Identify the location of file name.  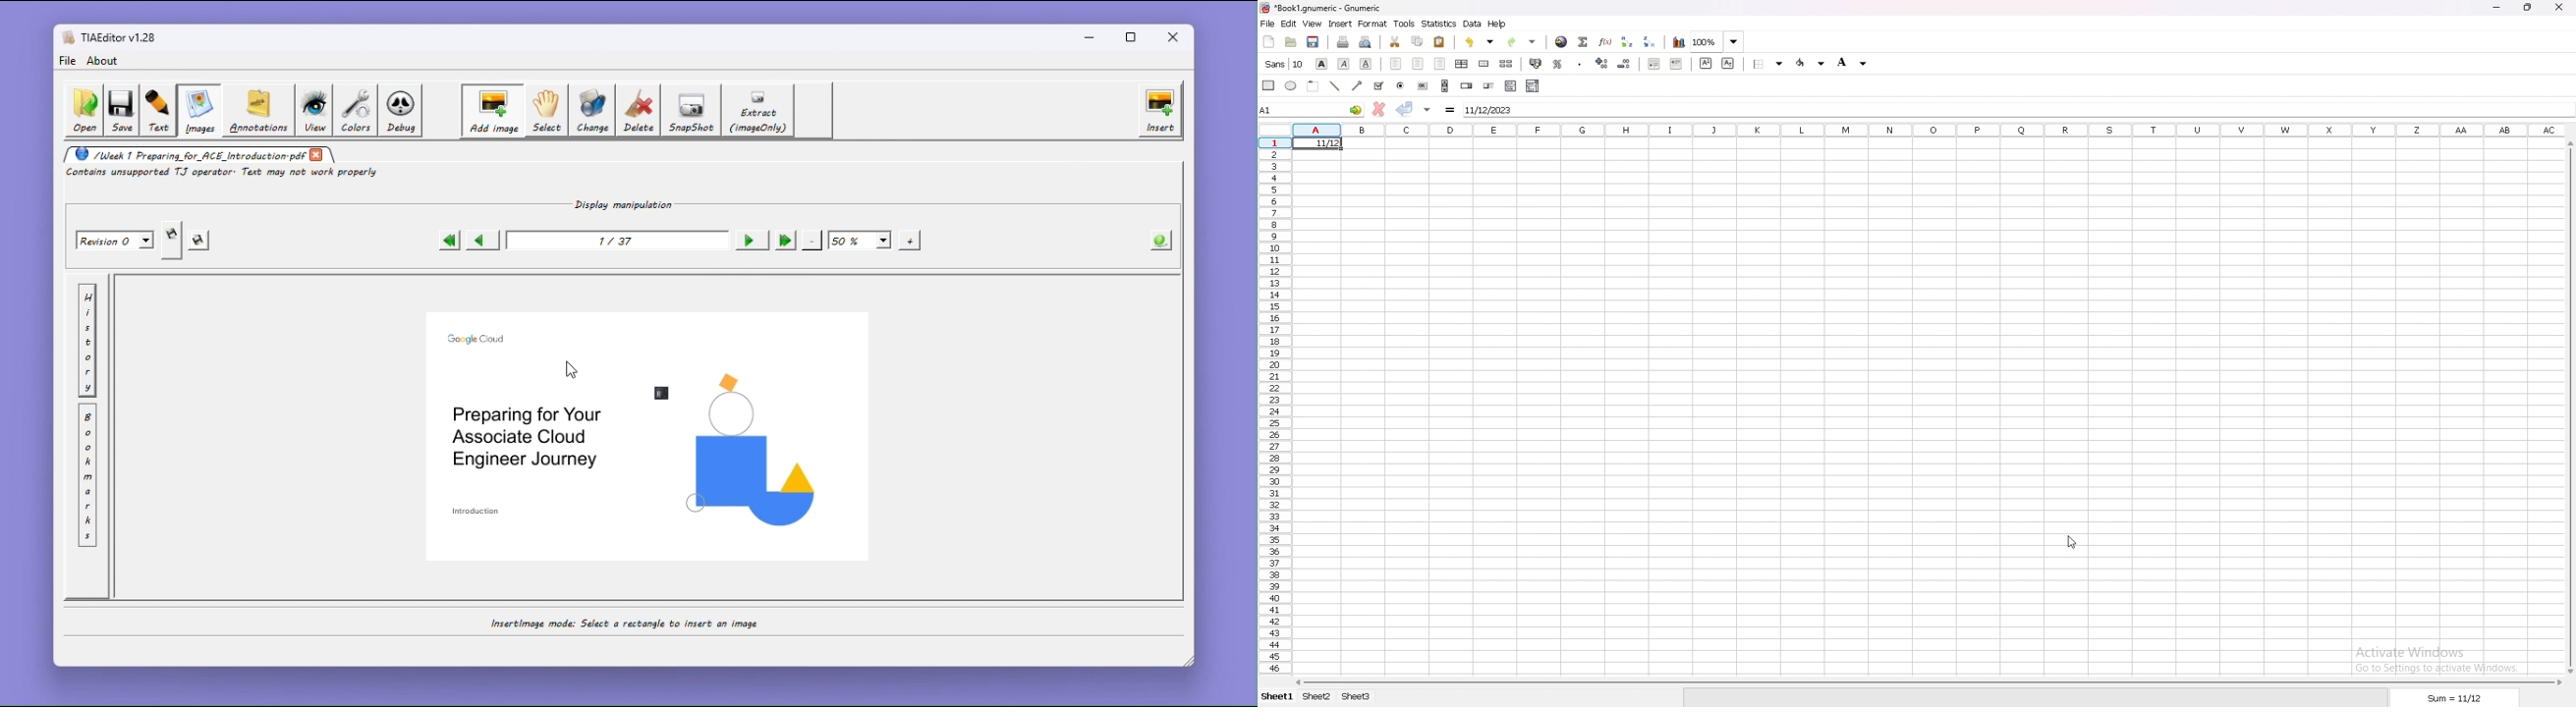
(1322, 9).